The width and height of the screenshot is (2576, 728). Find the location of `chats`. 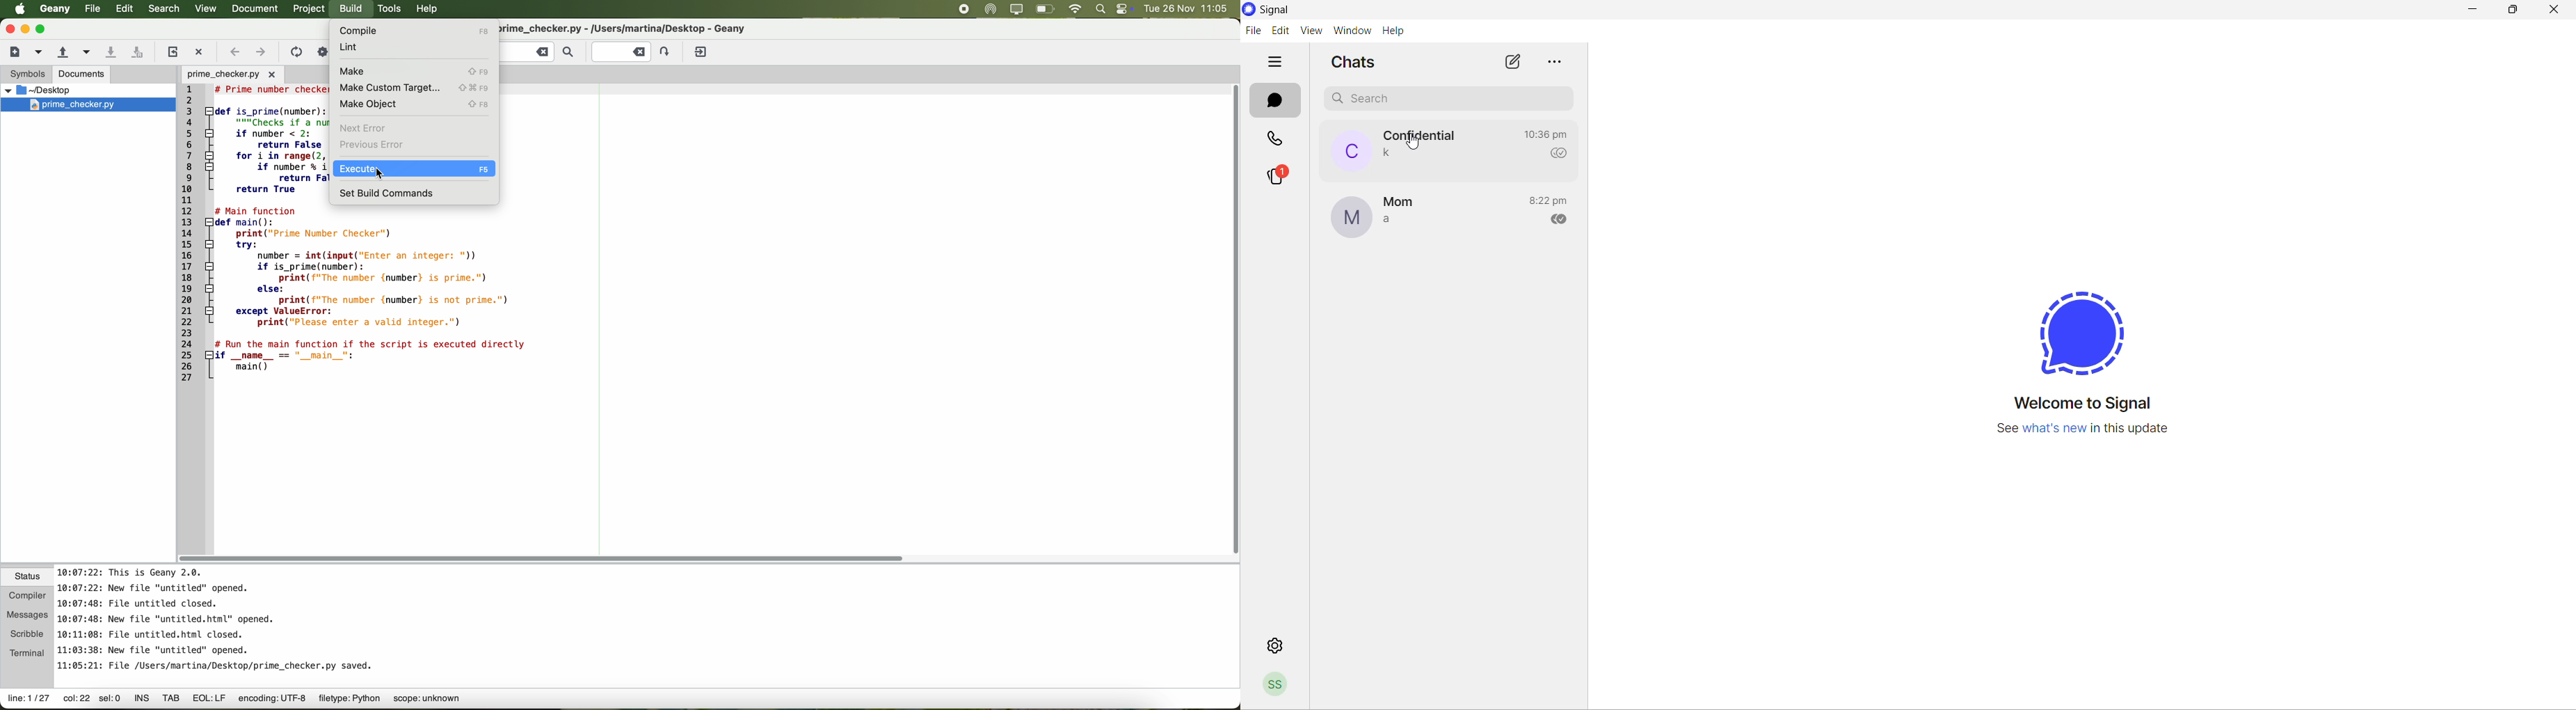

chats is located at coordinates (1277, 102).